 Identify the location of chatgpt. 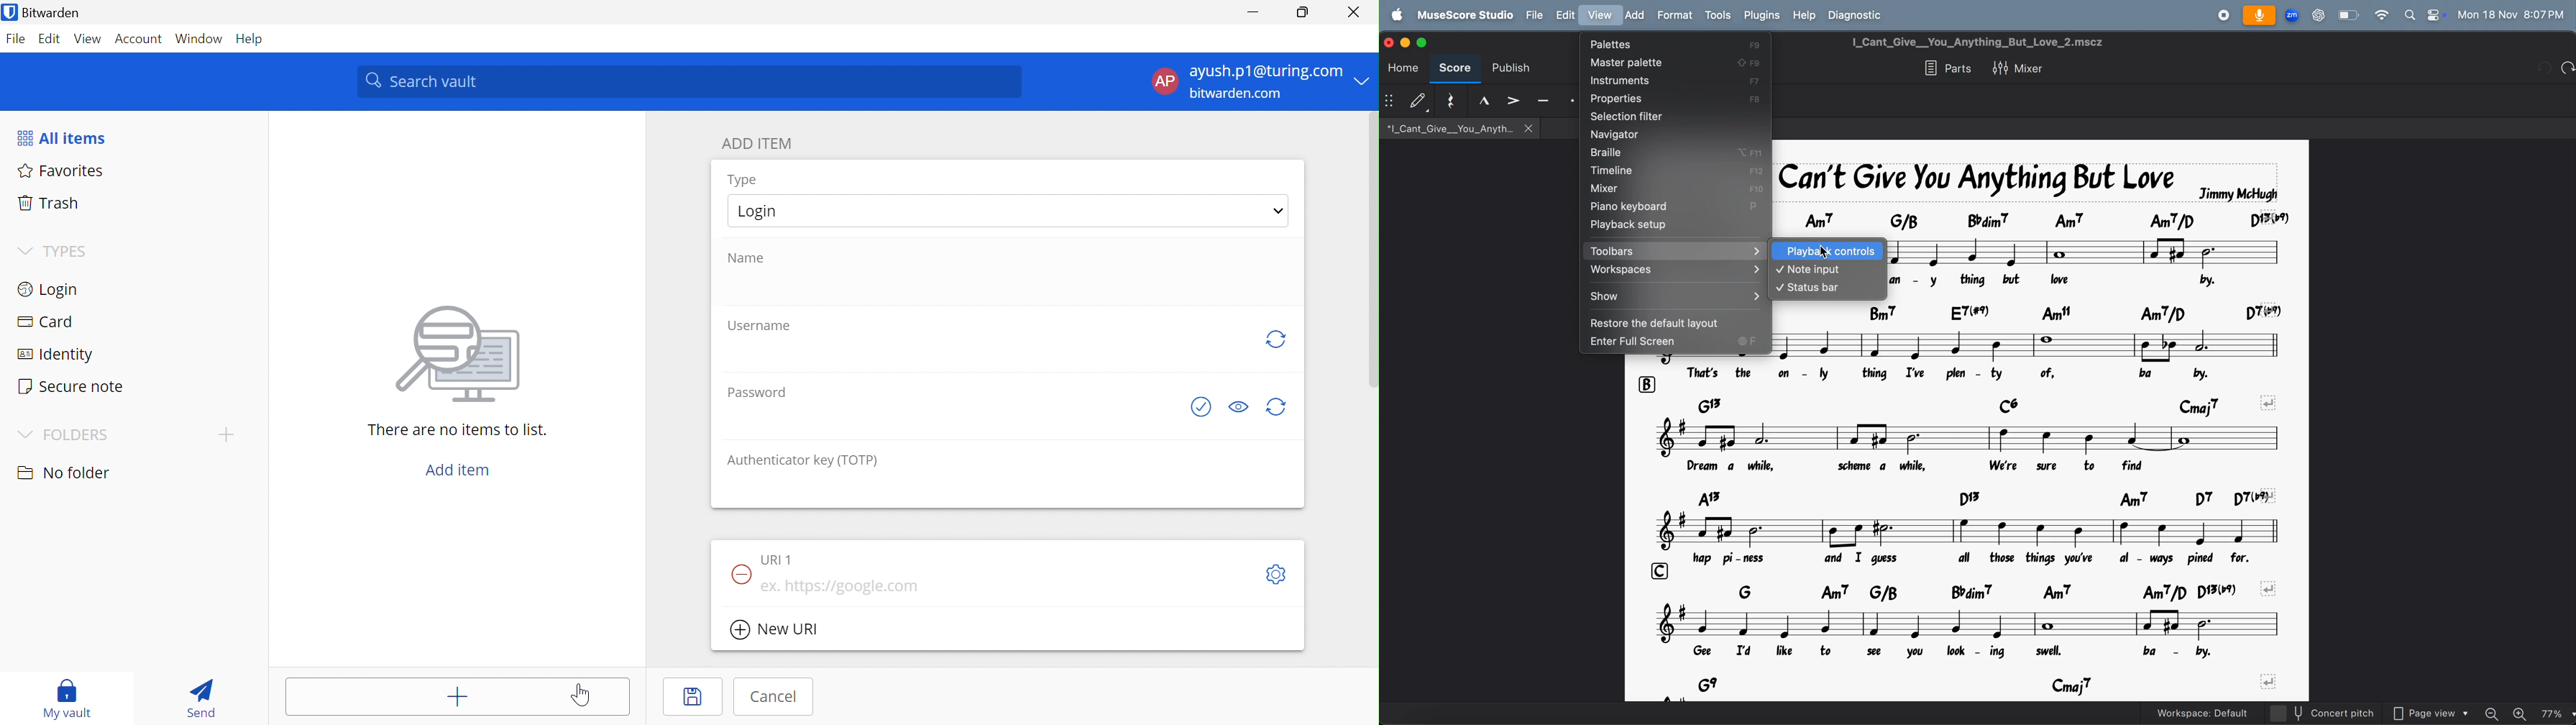
(2319, 16).